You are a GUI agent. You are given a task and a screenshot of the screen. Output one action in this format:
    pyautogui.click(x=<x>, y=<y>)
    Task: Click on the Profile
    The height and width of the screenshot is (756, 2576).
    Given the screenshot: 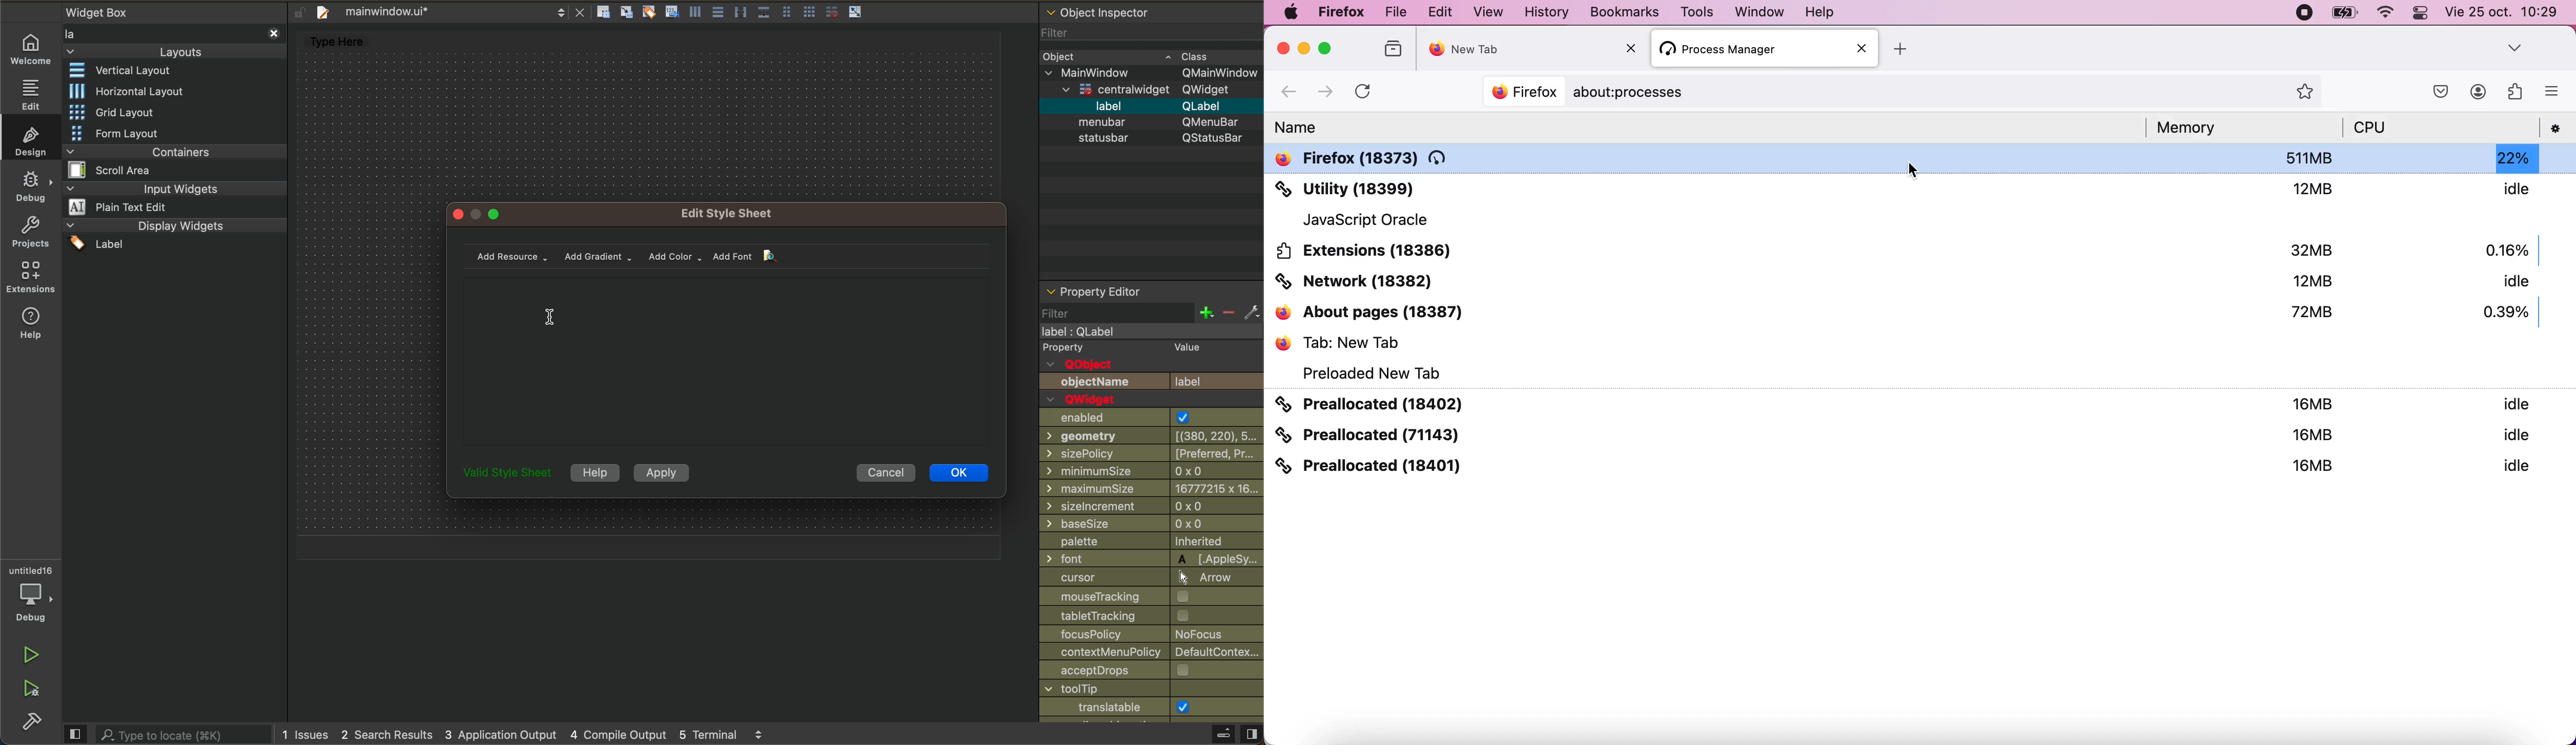 What is the action you would take?
    pyautogui.click(x=2479, y=92)
    